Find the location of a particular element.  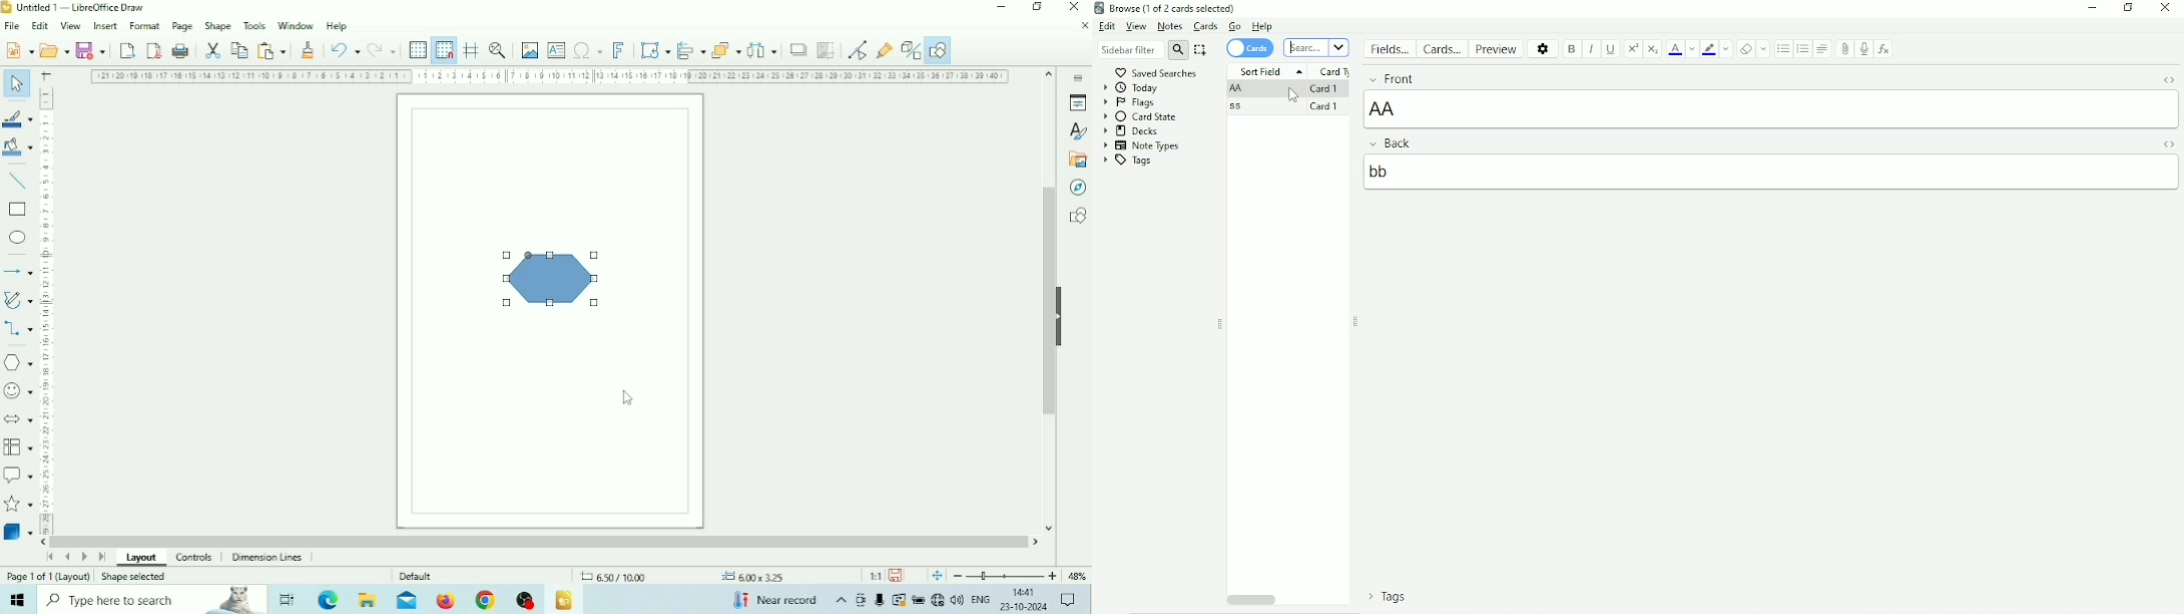

Paste is located at coordinates (271, 50).